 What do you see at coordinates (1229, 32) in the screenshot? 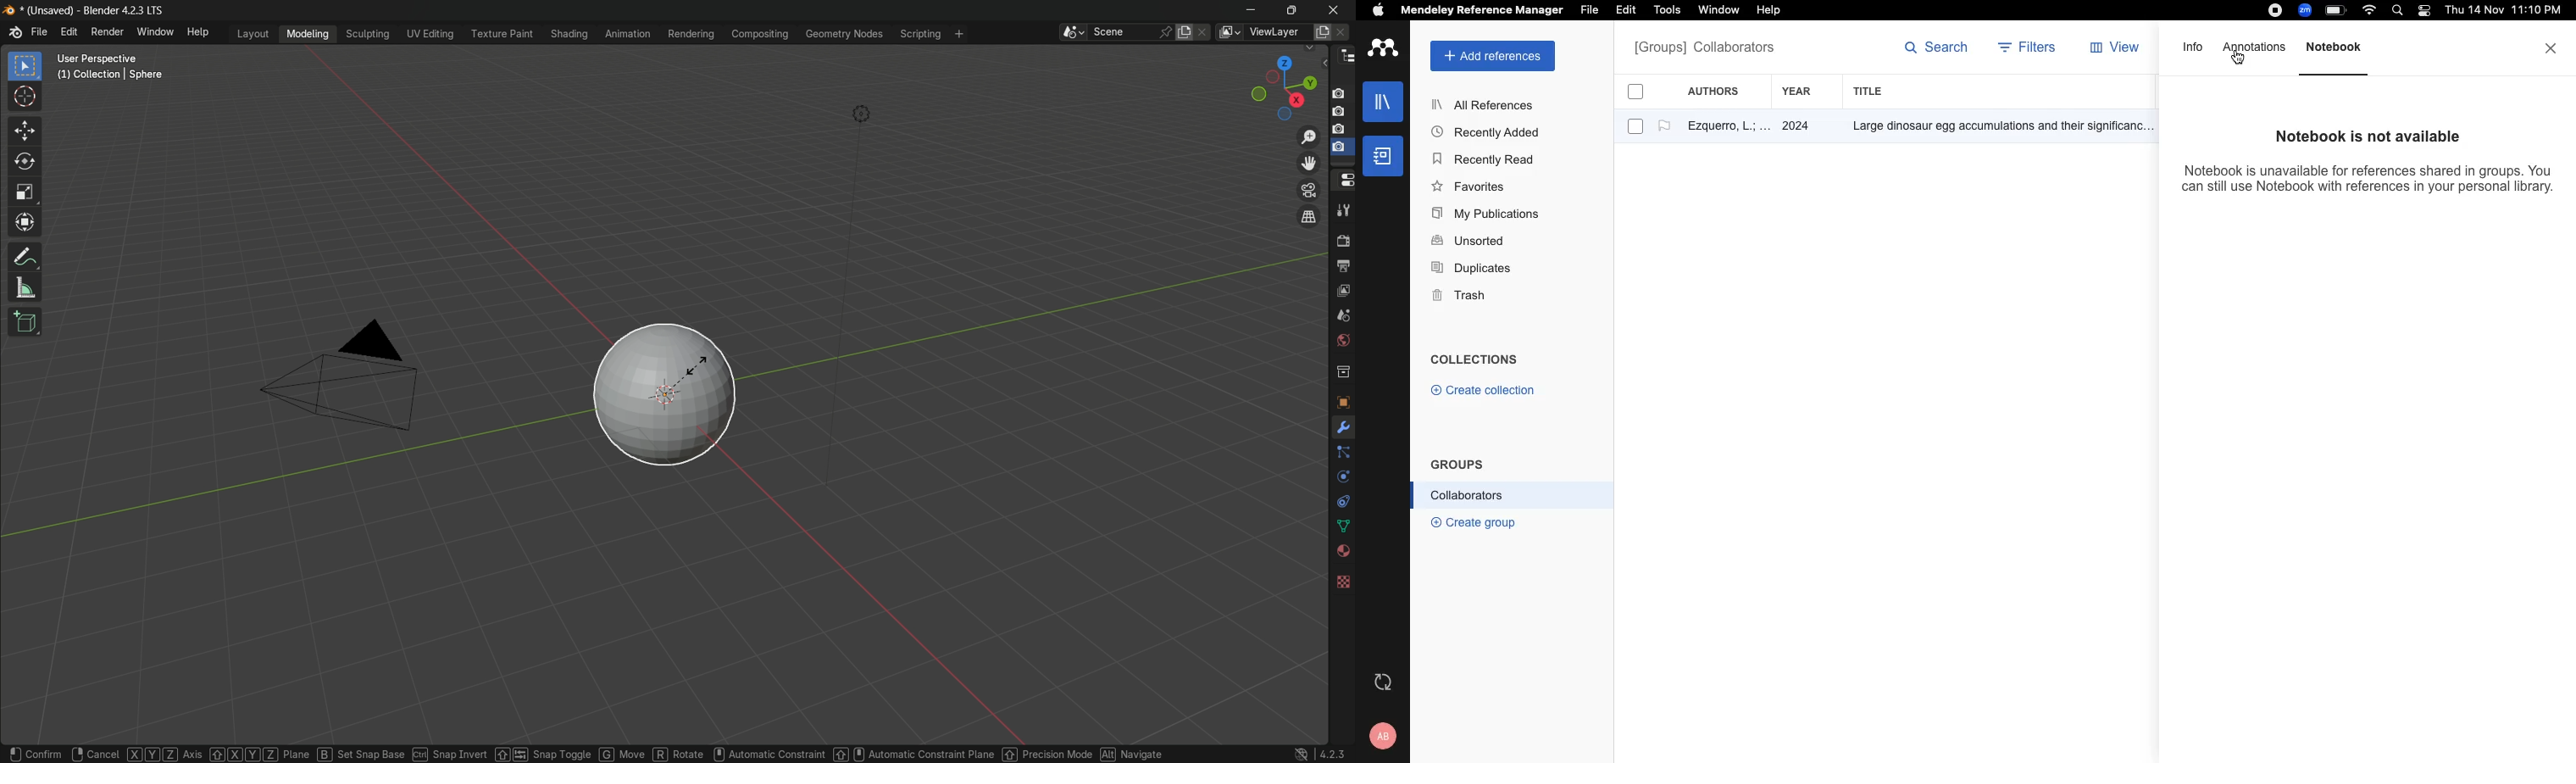
I see `browse views` at bounding box center [1229, 32].